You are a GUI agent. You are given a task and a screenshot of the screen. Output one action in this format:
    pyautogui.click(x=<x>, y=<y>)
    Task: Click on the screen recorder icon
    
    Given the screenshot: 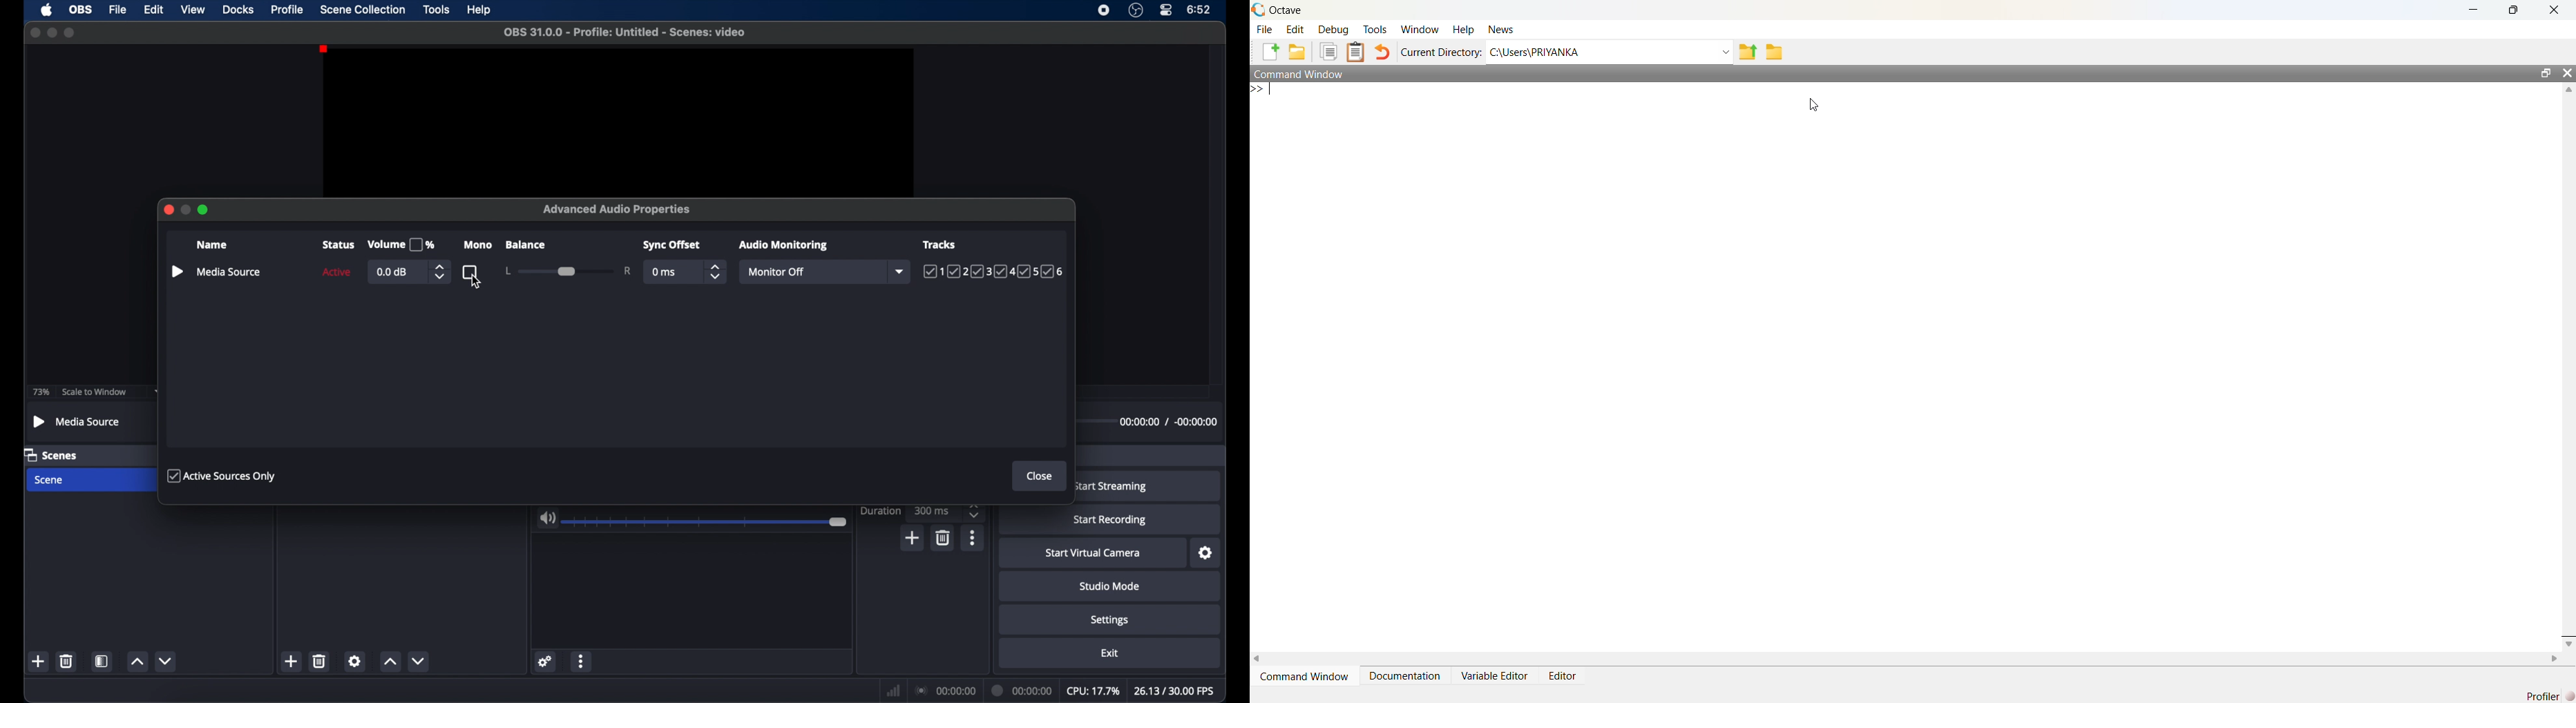 What is the action you would take?
    pyautogui.click(x=1104, y=10)
    